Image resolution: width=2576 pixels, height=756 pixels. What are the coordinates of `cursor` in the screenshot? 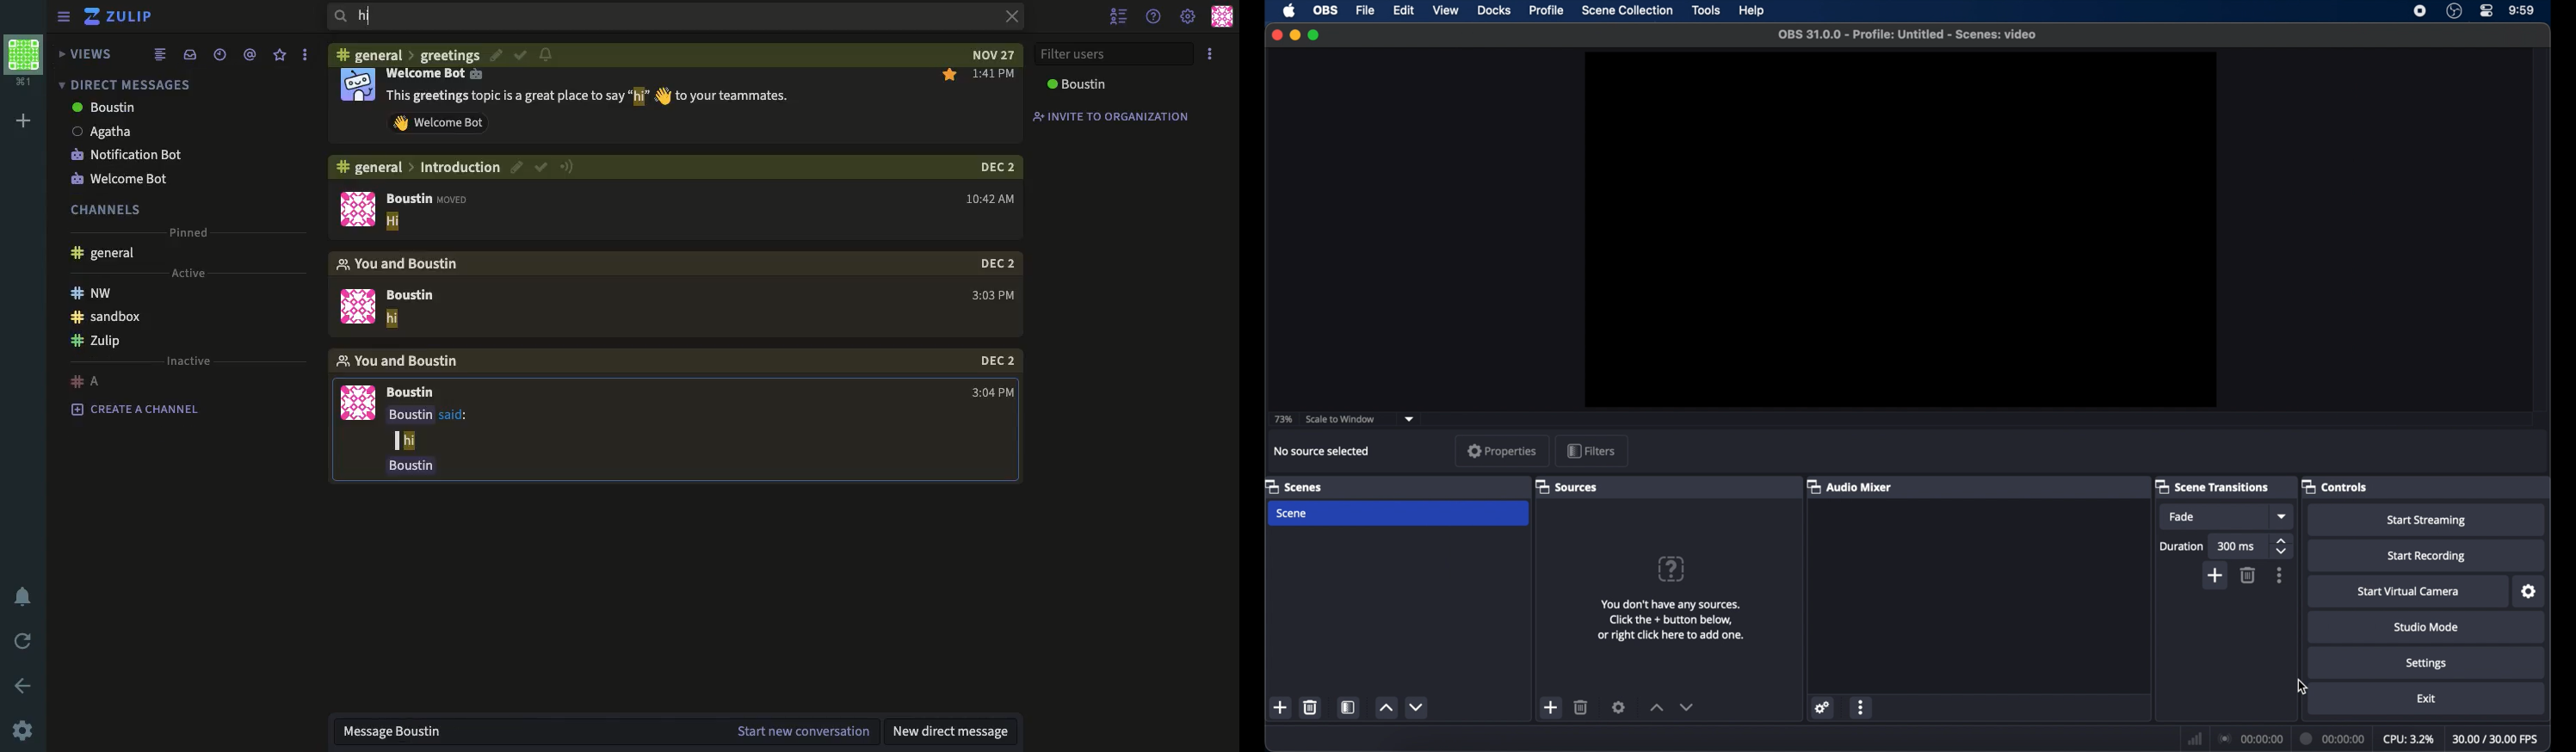 It's located at (2304, 688).